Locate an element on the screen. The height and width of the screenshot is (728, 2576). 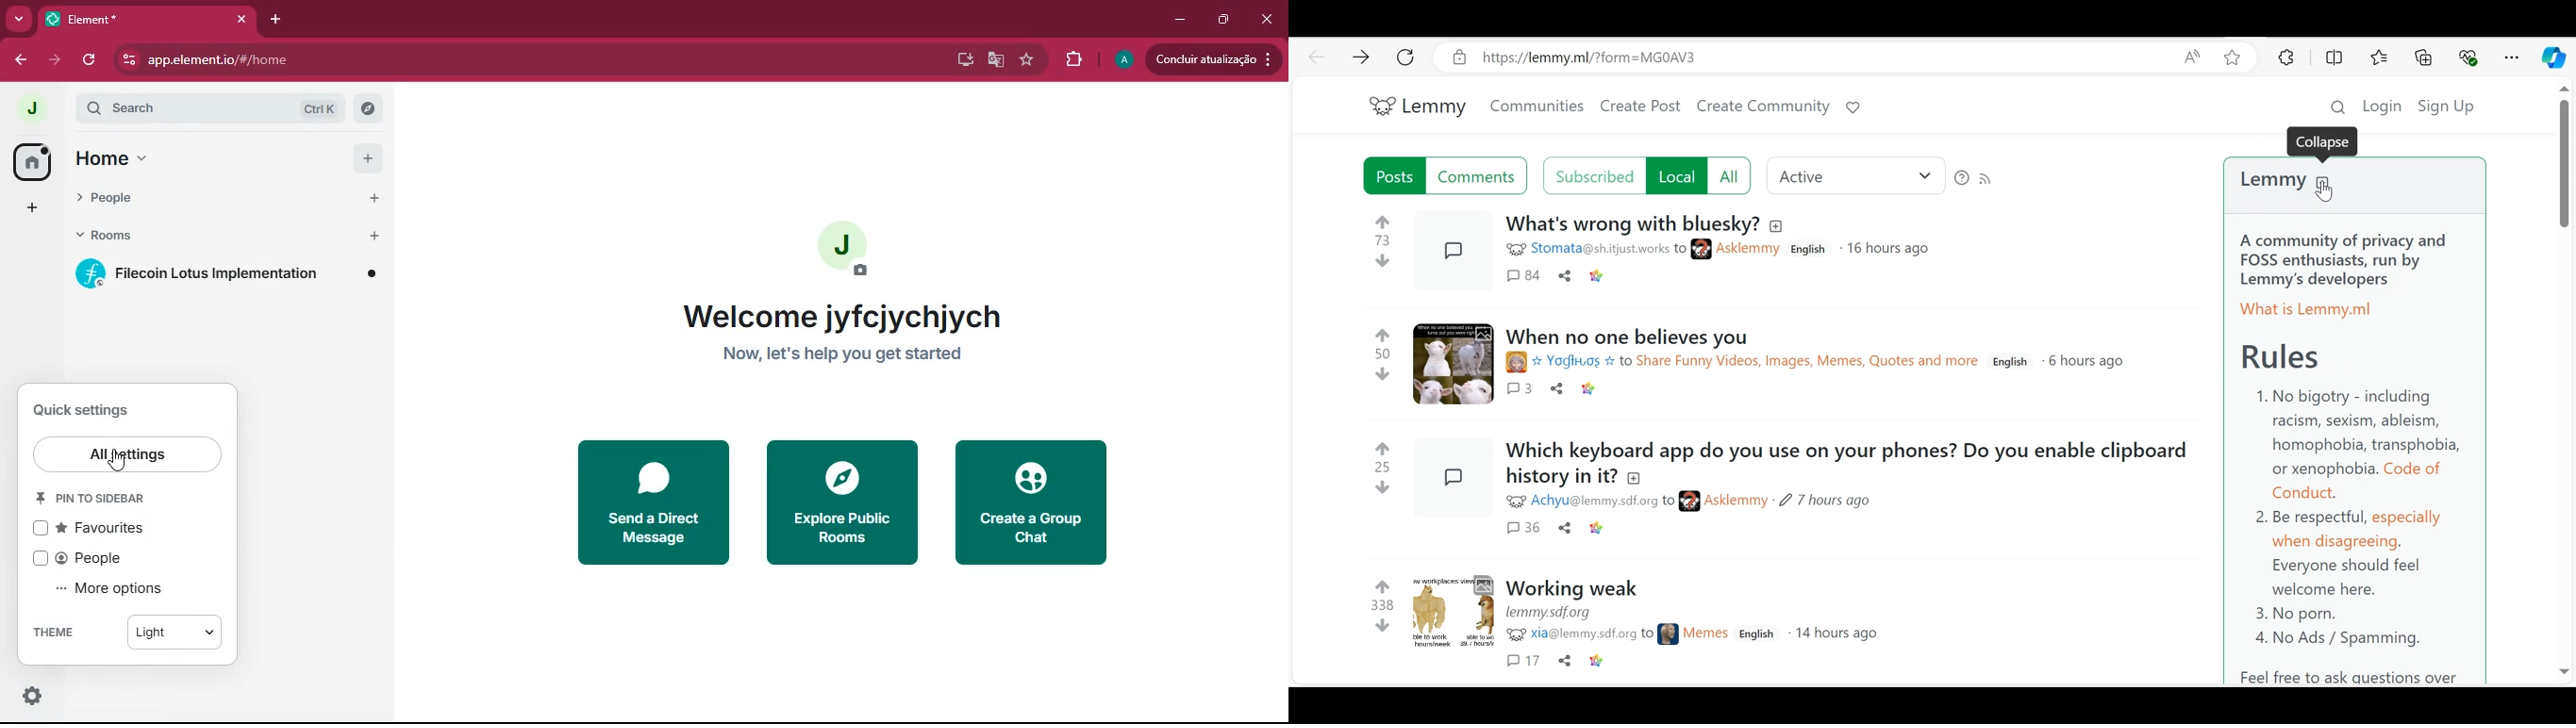
settings is located at coordinates (28, 697).